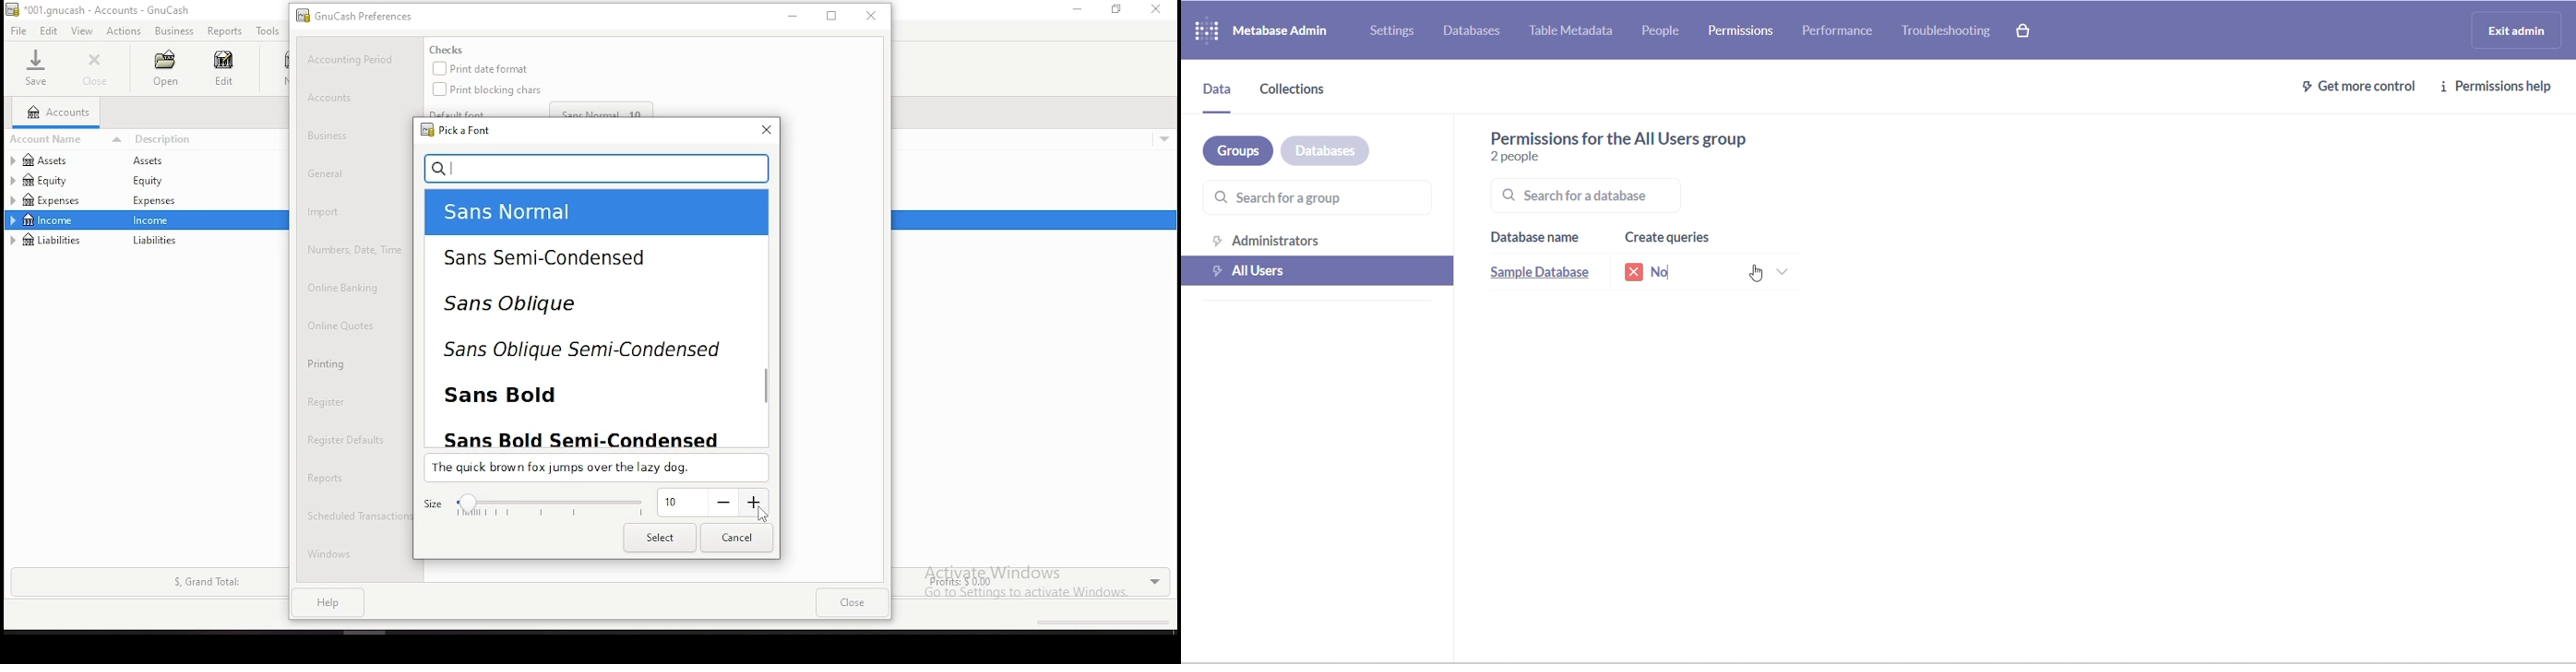  What do you see at coordinates (1671, 32) in the screenshot?
I see `people` at bounding box center [1671, 32].